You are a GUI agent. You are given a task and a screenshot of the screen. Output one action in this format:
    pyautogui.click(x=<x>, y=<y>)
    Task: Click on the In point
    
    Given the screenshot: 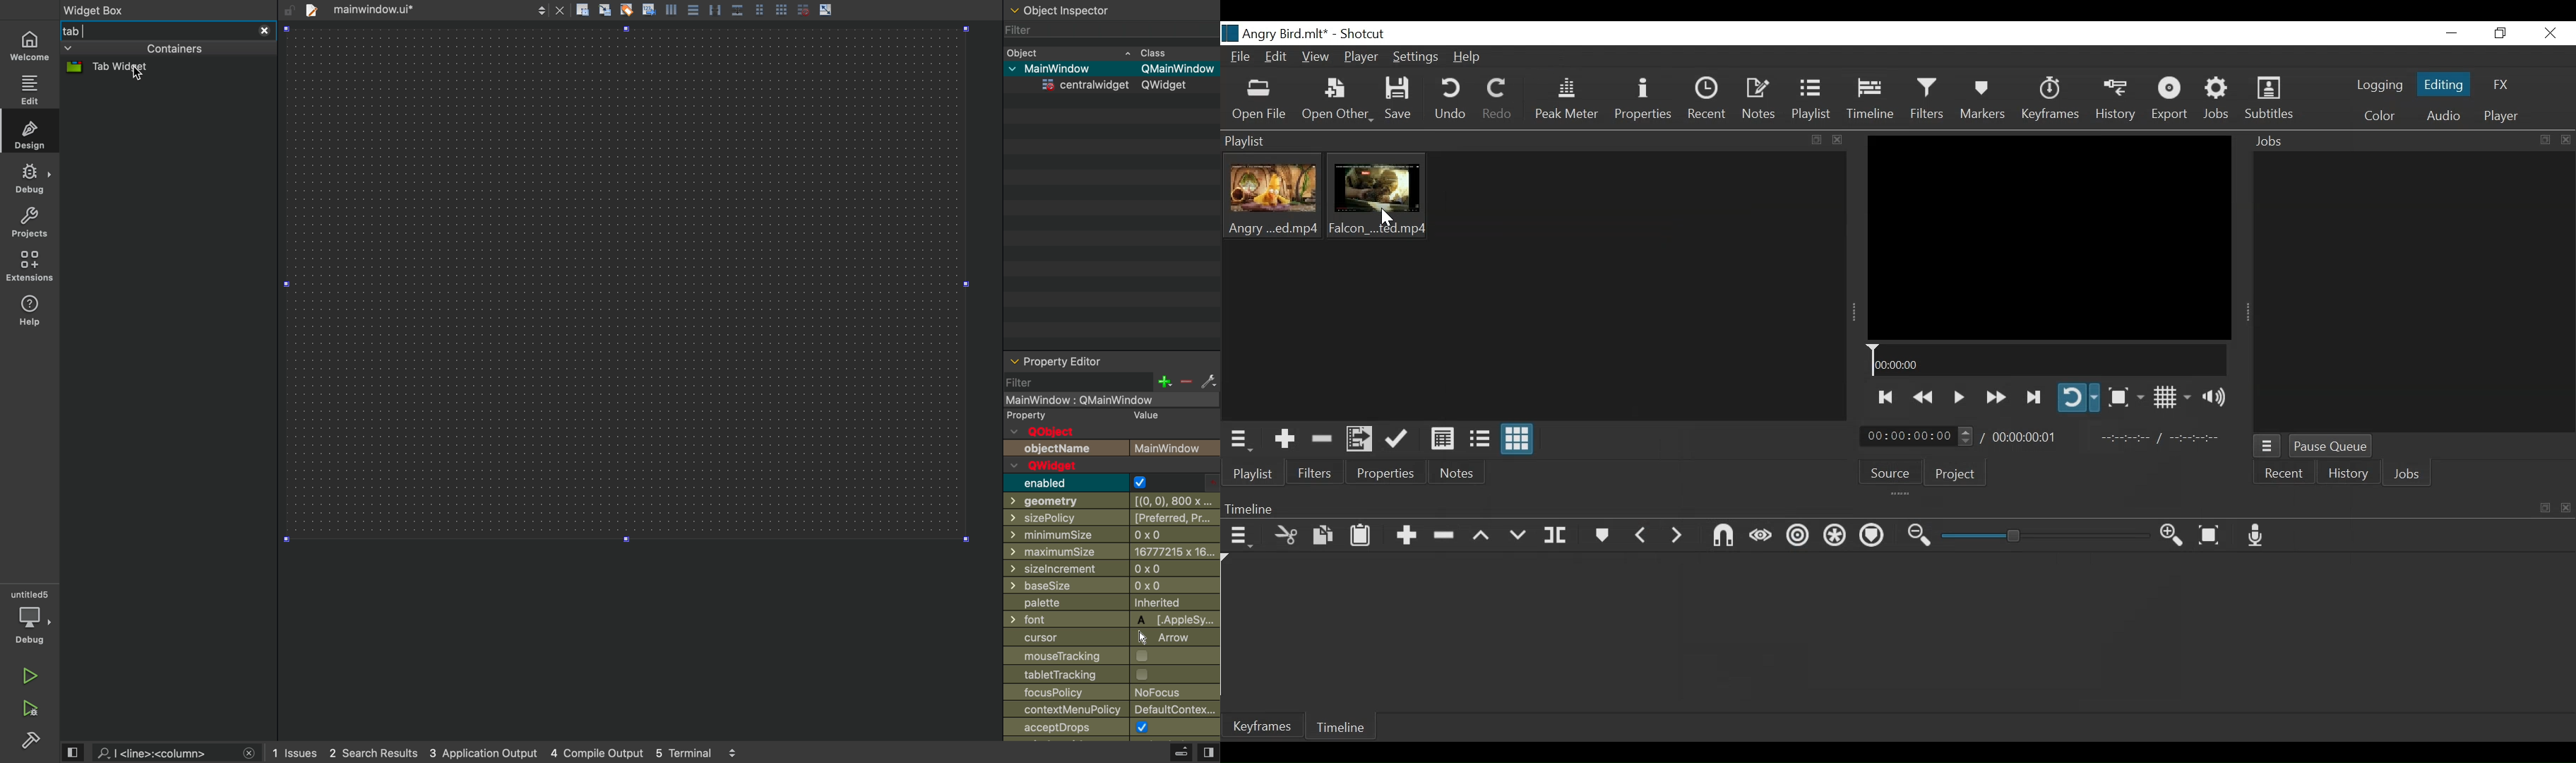 What is the action you would take?
    pyautogui.click(x=2166, y=438)
    